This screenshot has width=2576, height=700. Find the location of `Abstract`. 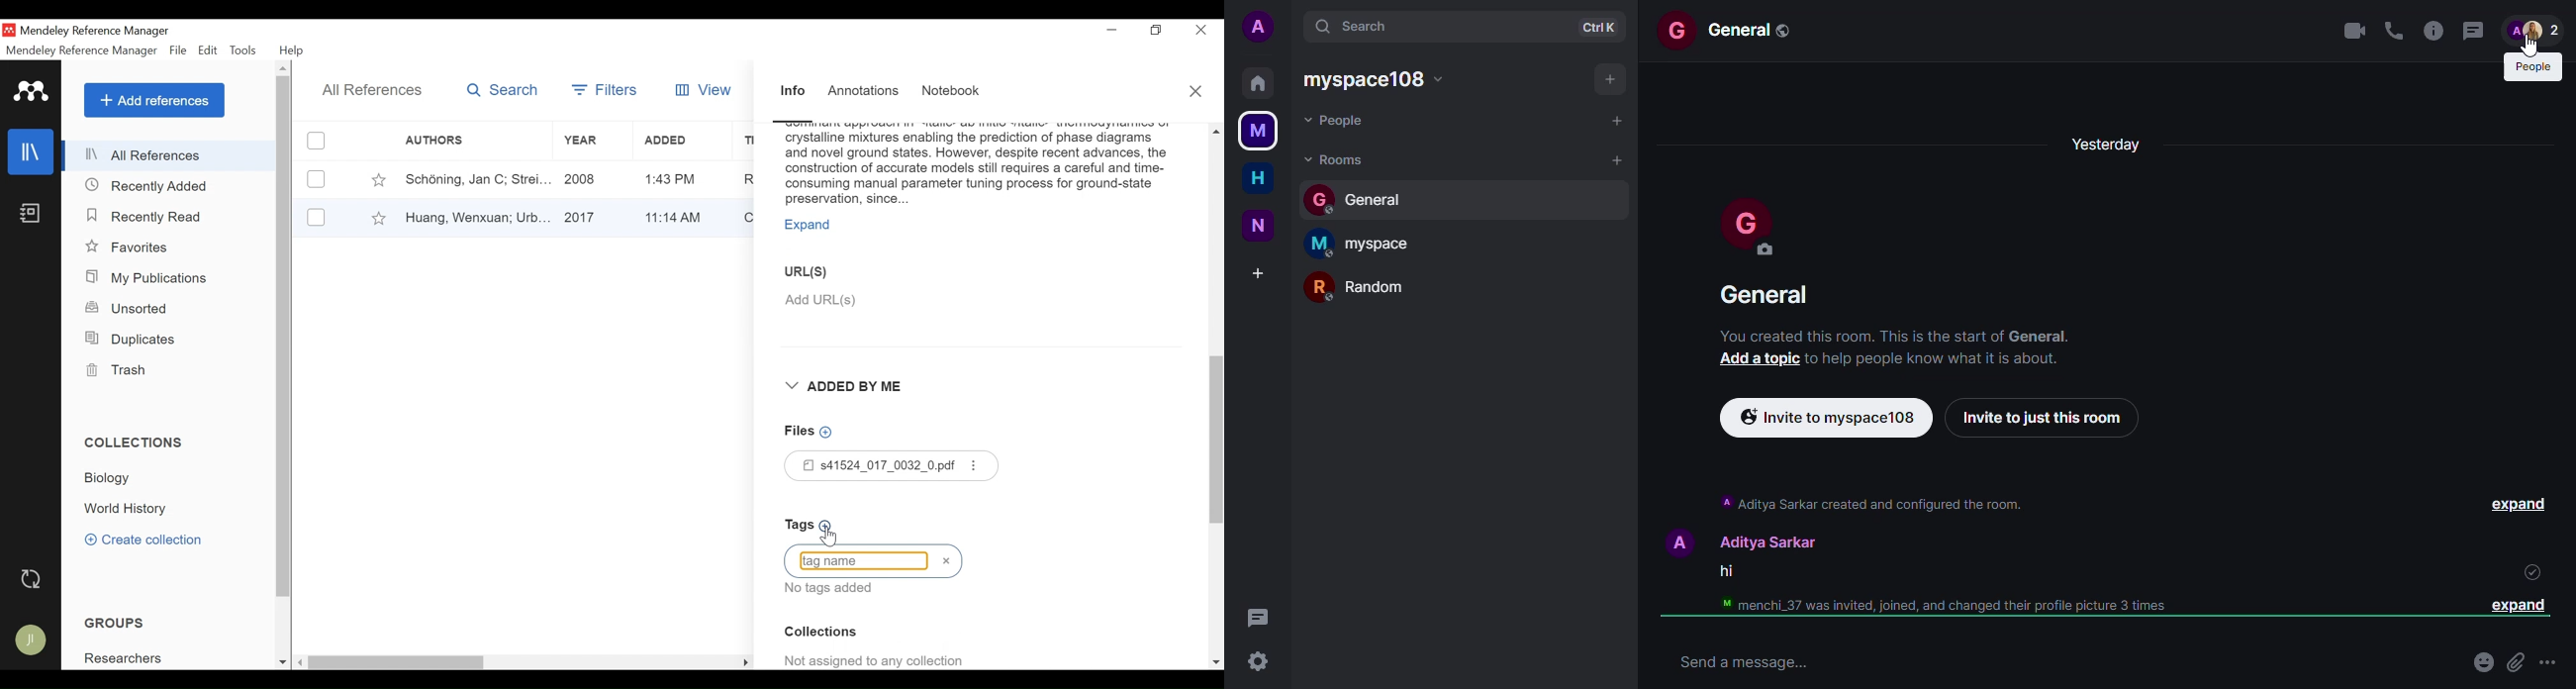

Abstract is located at coordinates (977, 166).